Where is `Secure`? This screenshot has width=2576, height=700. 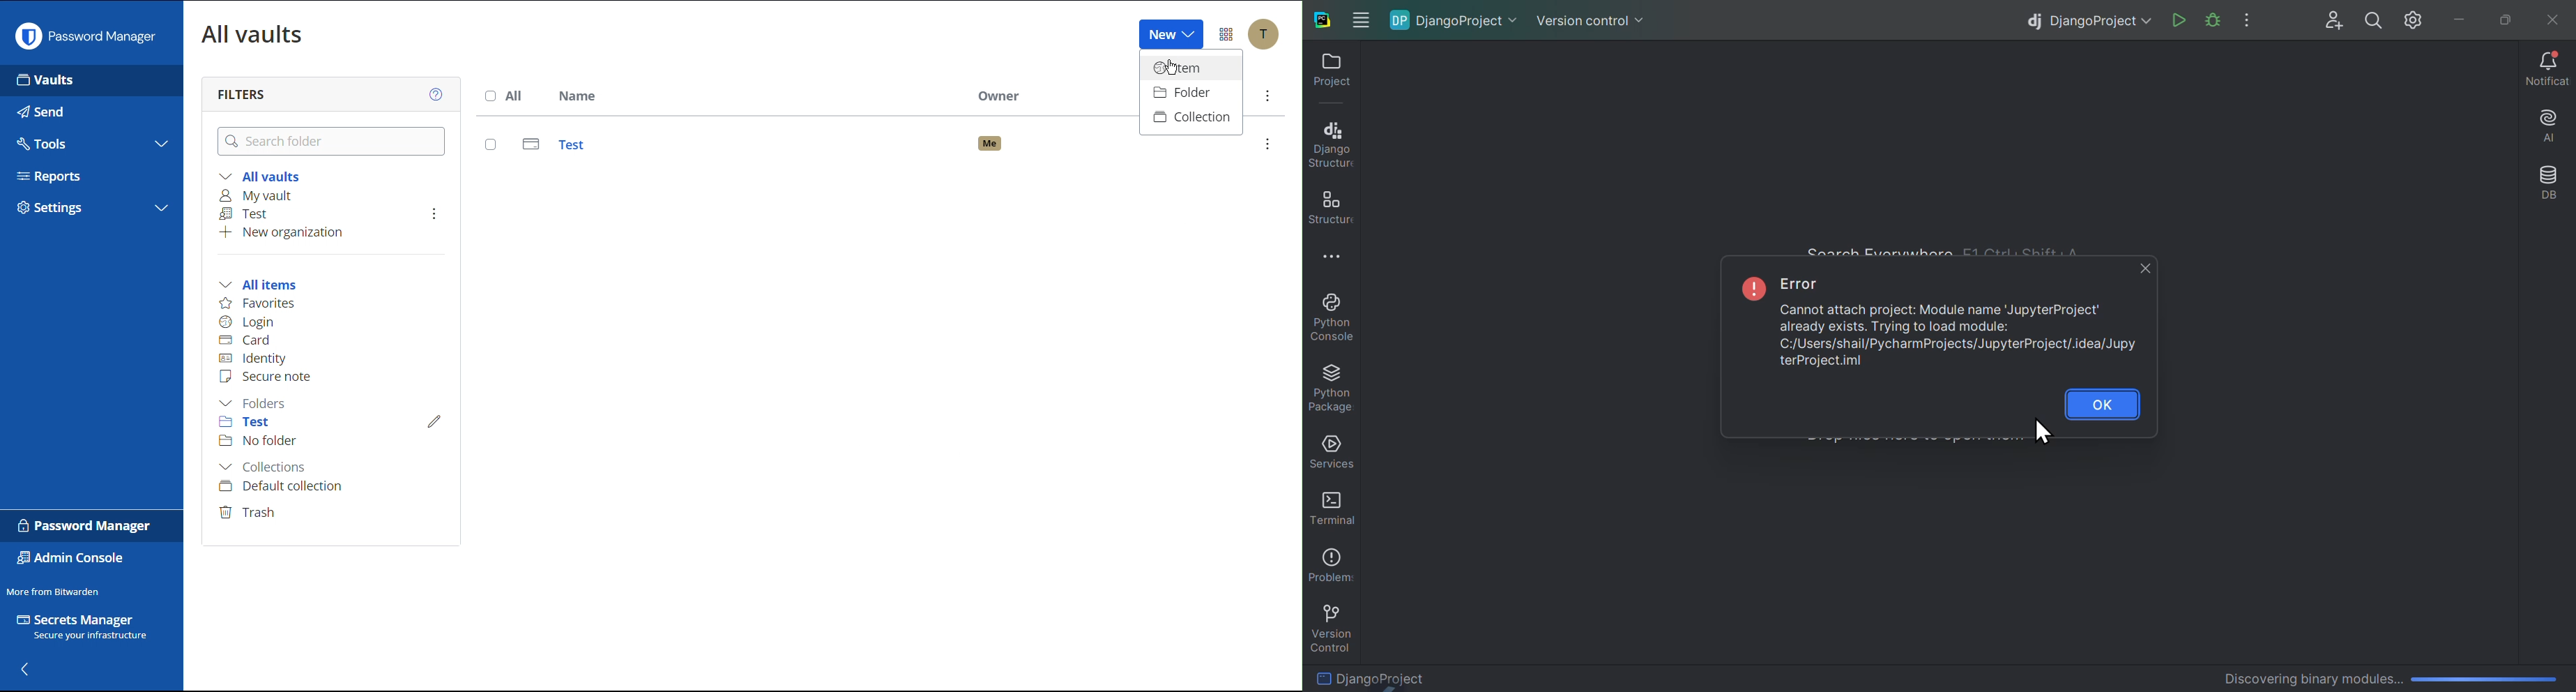
Secure is located at coordinates (268, 377).